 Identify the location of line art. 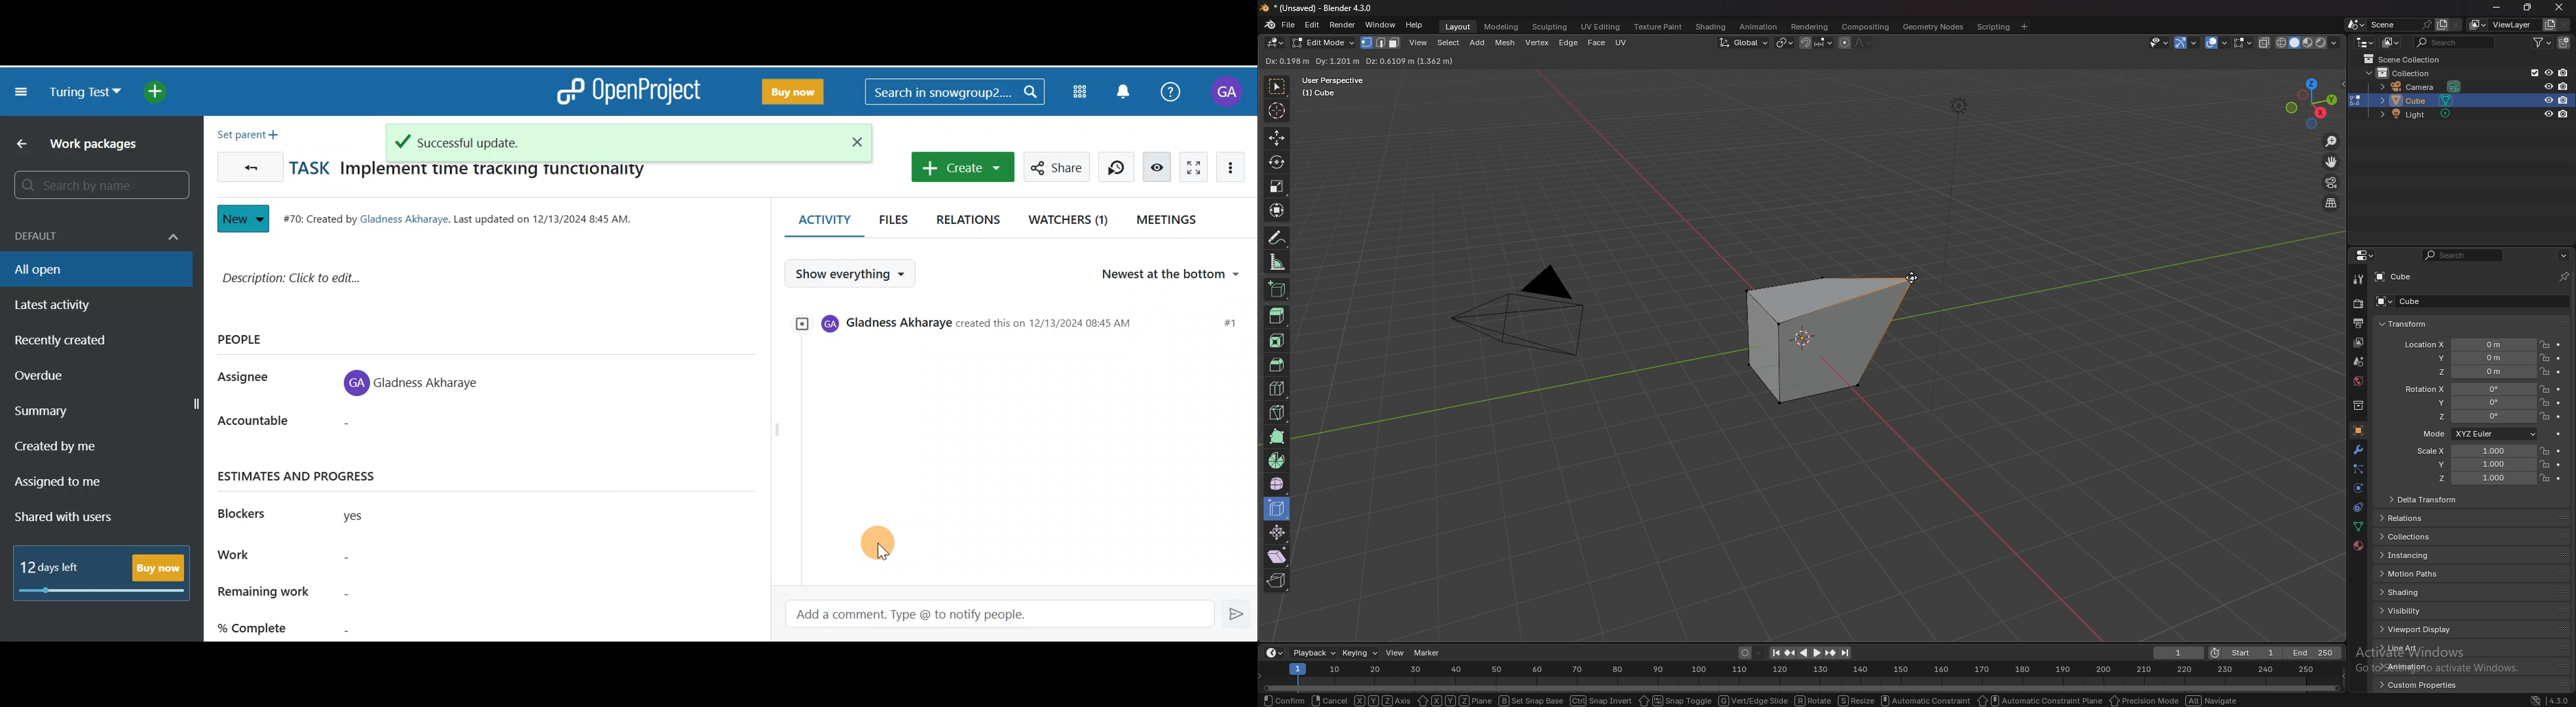
(2415, 649).